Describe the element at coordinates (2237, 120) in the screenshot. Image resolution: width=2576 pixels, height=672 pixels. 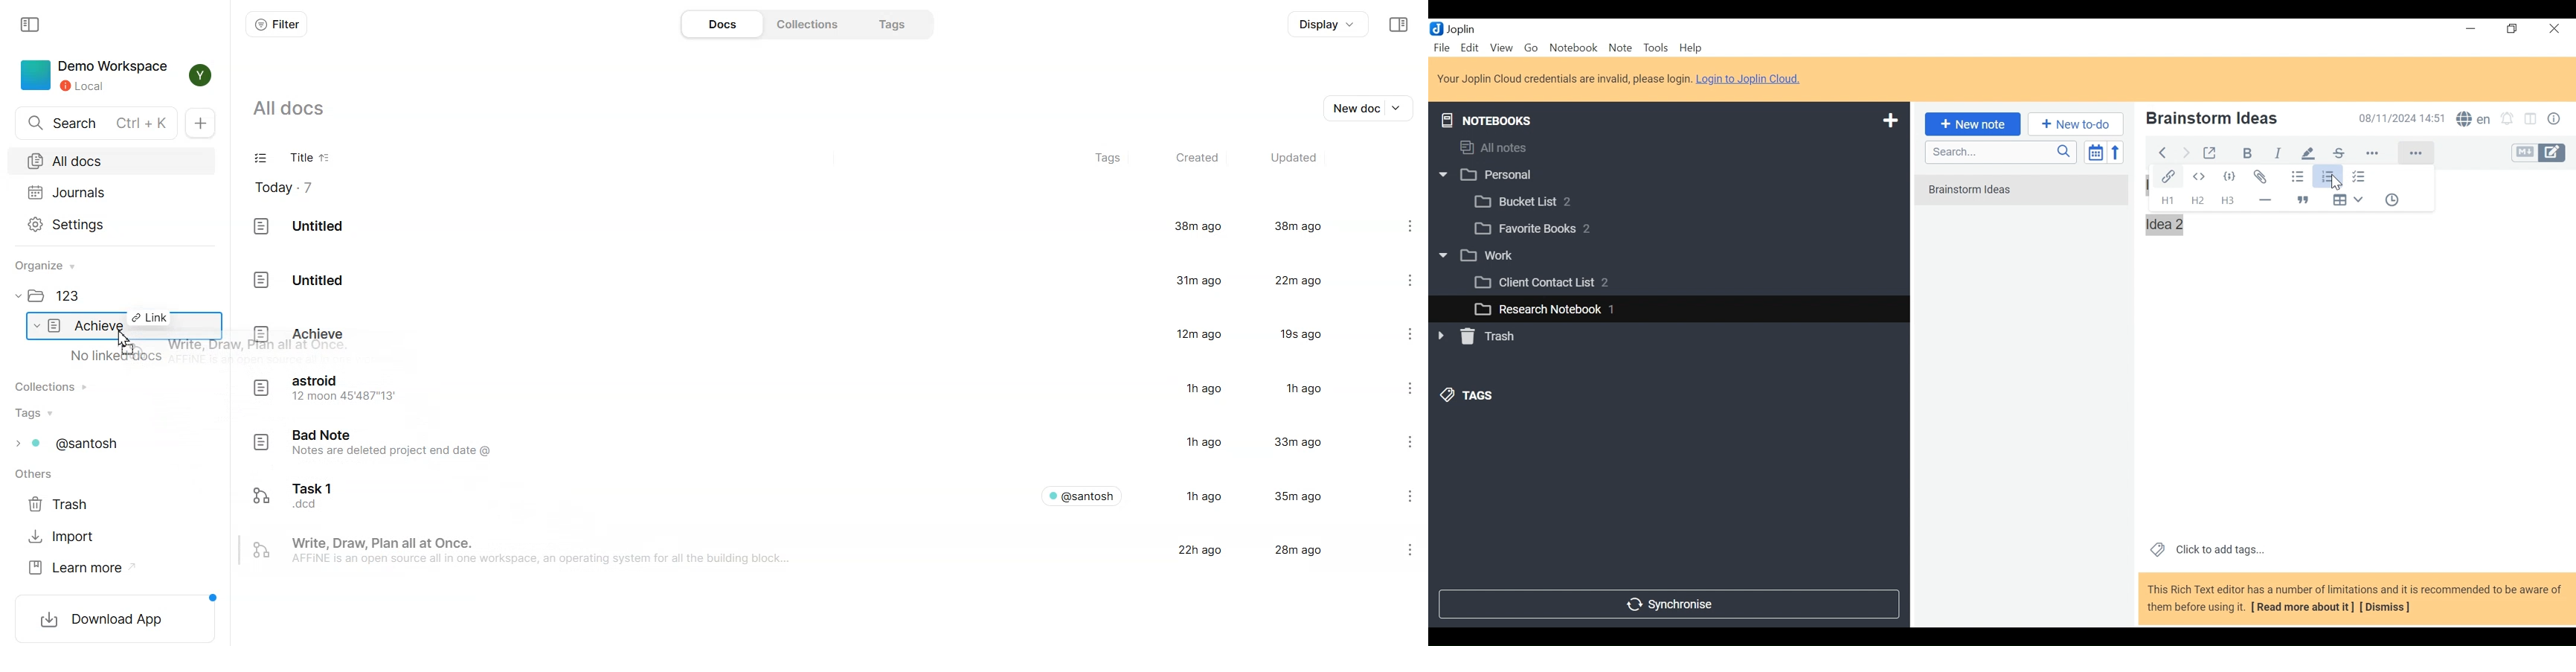
I see `Note Name` at that location.